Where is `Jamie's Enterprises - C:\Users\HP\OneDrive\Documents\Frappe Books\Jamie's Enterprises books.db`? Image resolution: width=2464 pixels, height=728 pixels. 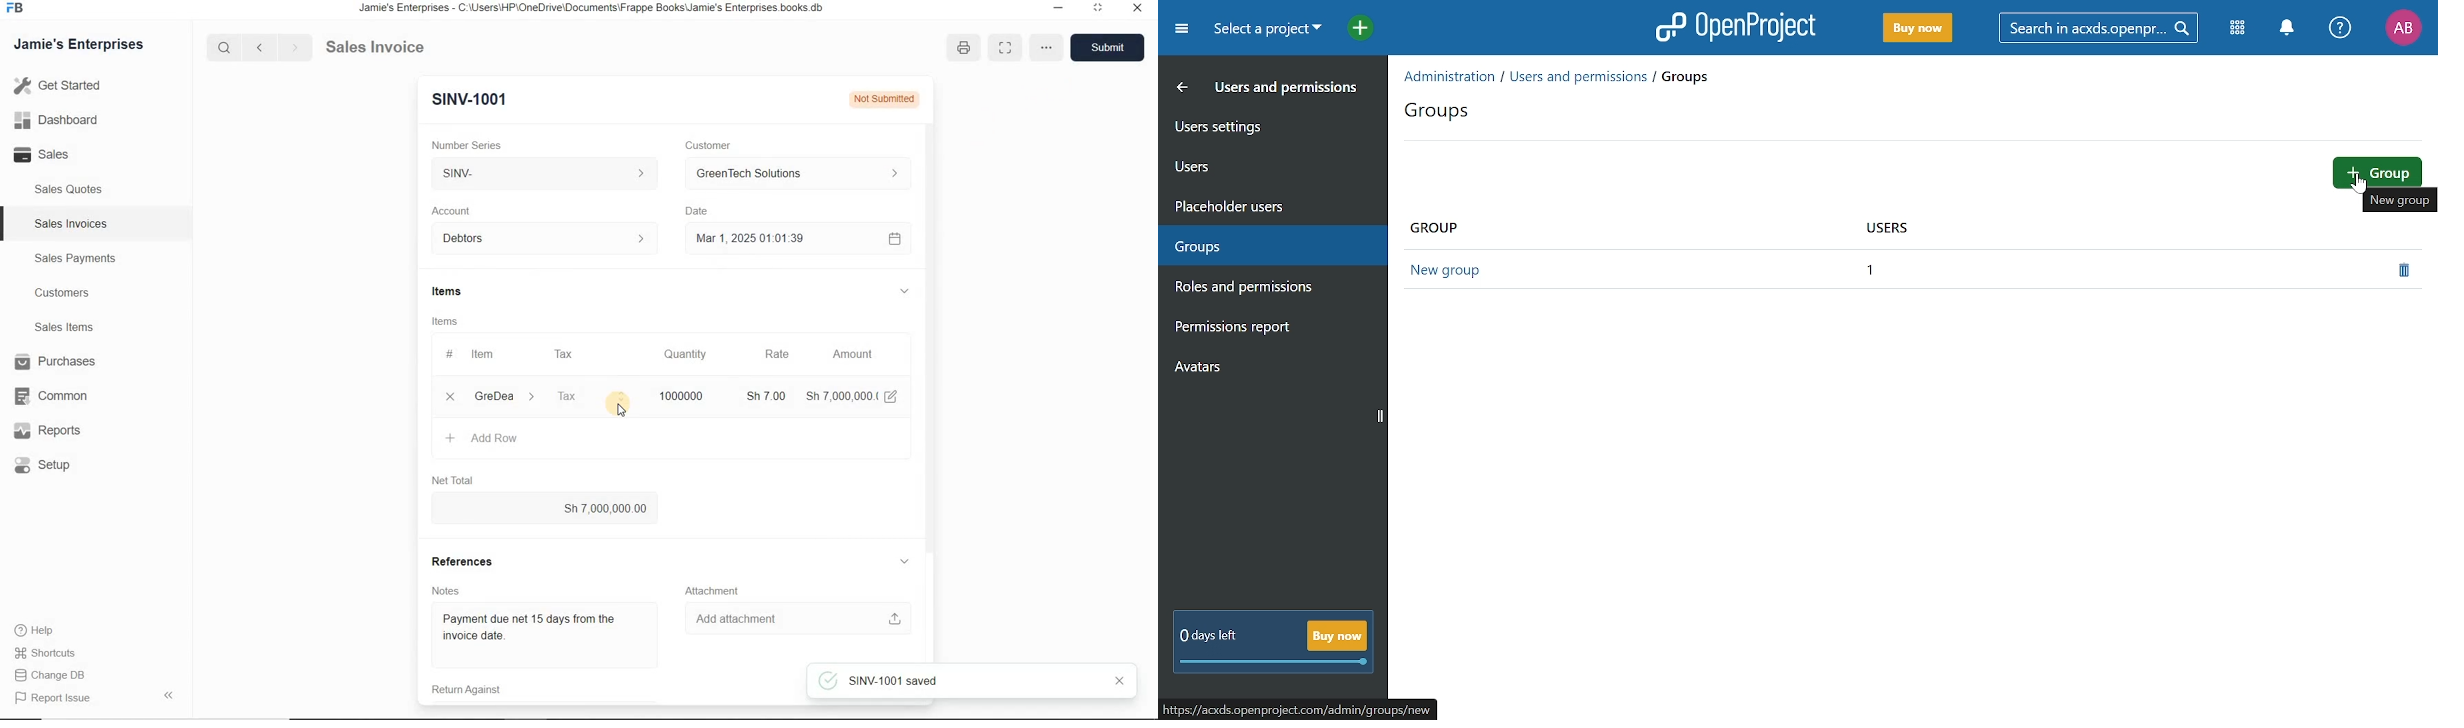
Jamie's Enterprises - C:\Users\HP\OneDrive\Documents\Frappe Books\Jamie's Enterprises books.db is located at coordinates (595, 9).